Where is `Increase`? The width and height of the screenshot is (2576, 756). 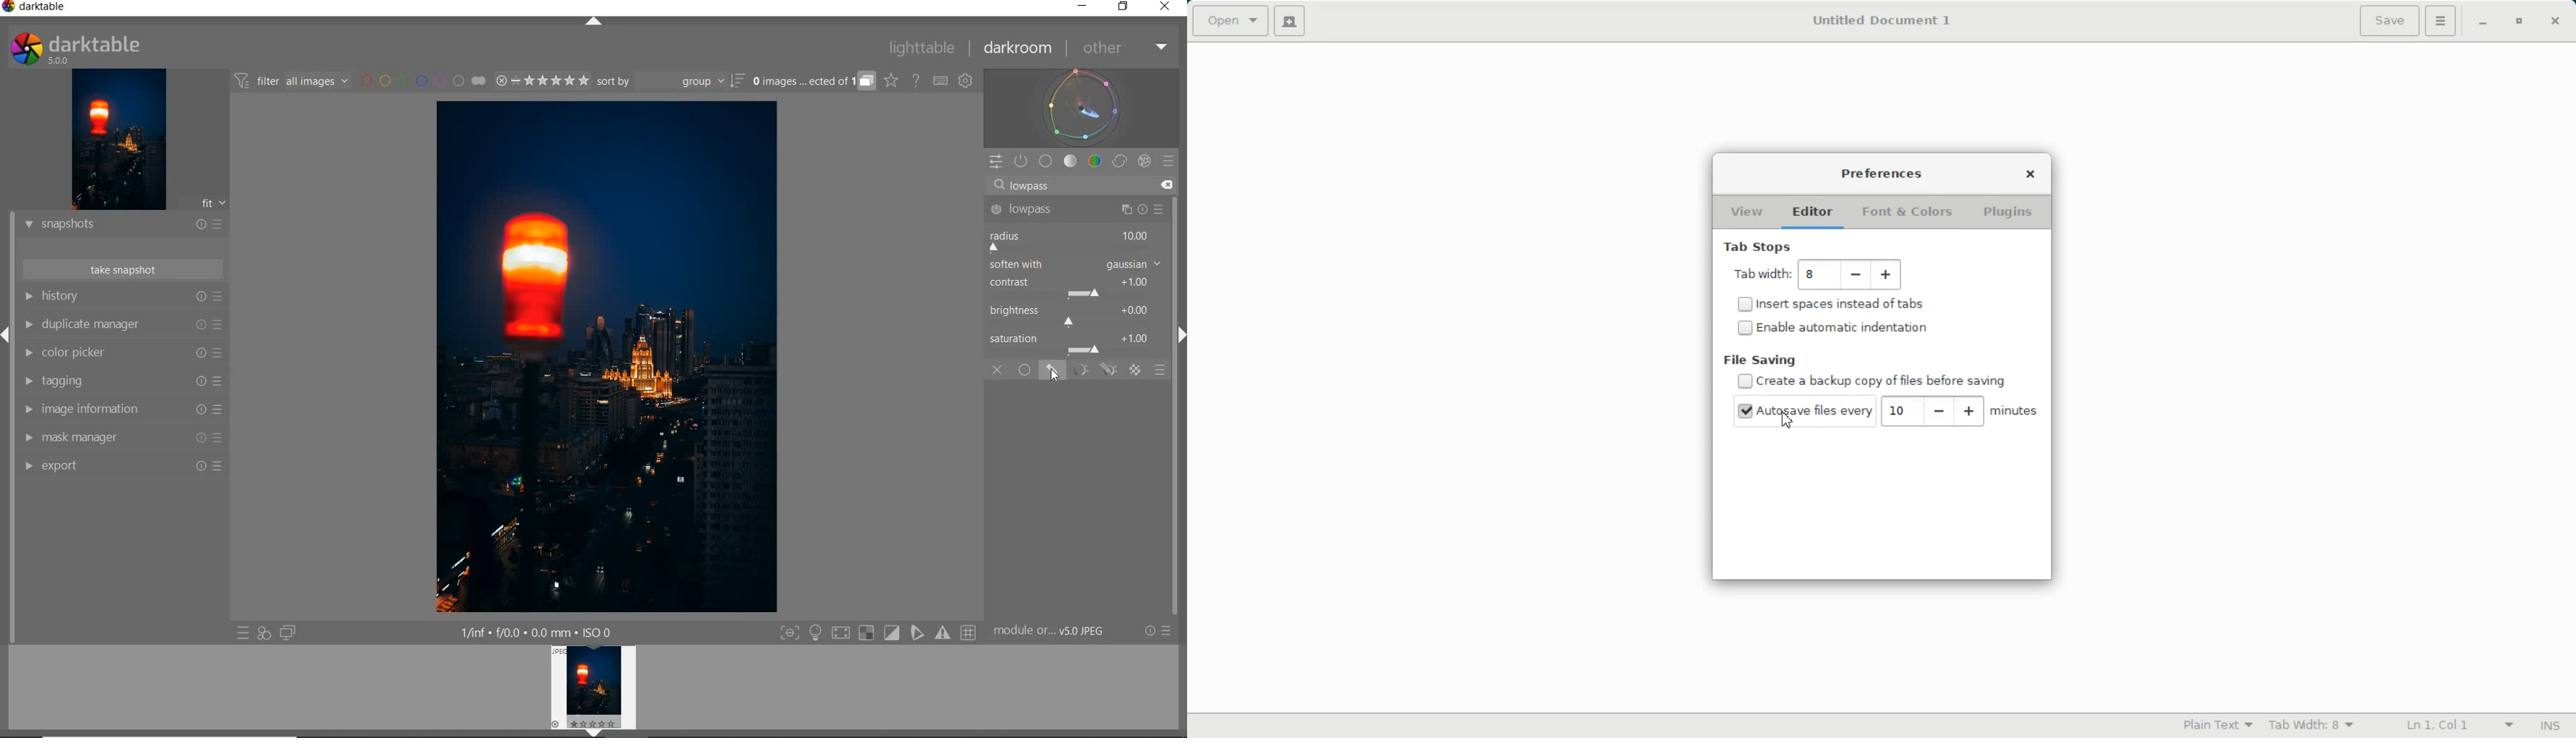
Increase is located at coordinates (1886, 276).